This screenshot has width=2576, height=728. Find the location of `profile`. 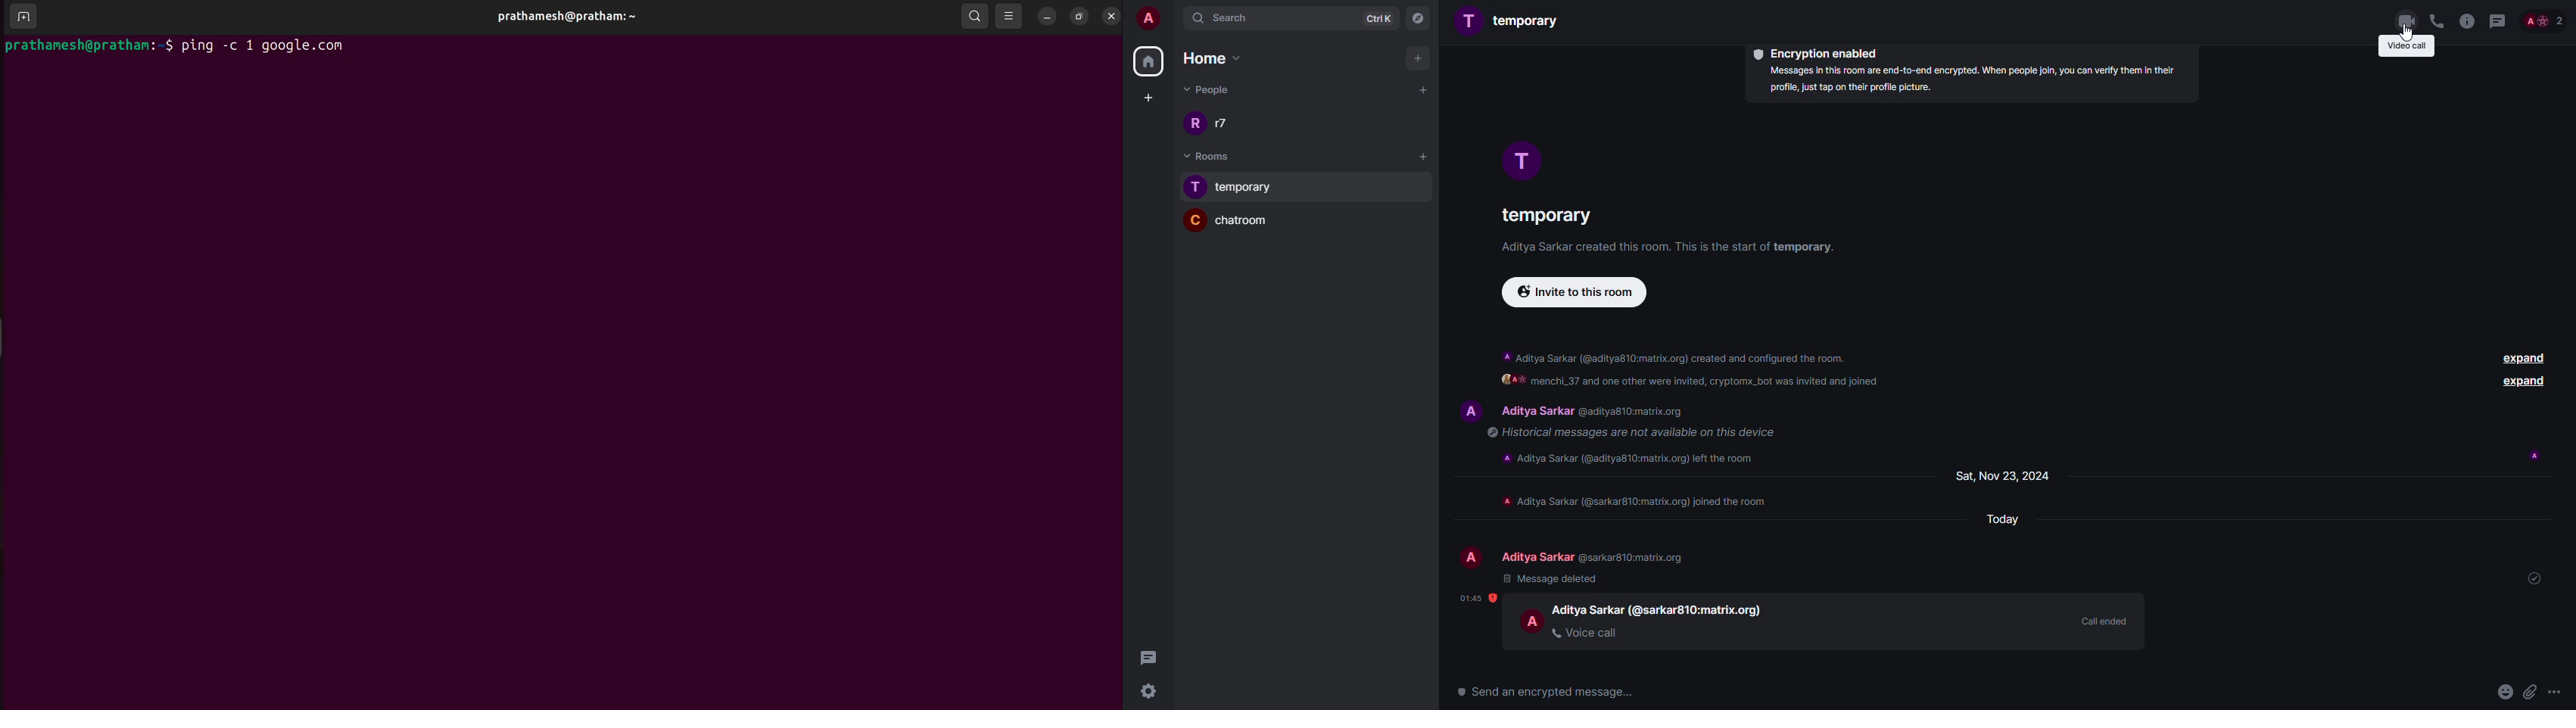

profile is located at coordinates (1466, 557).